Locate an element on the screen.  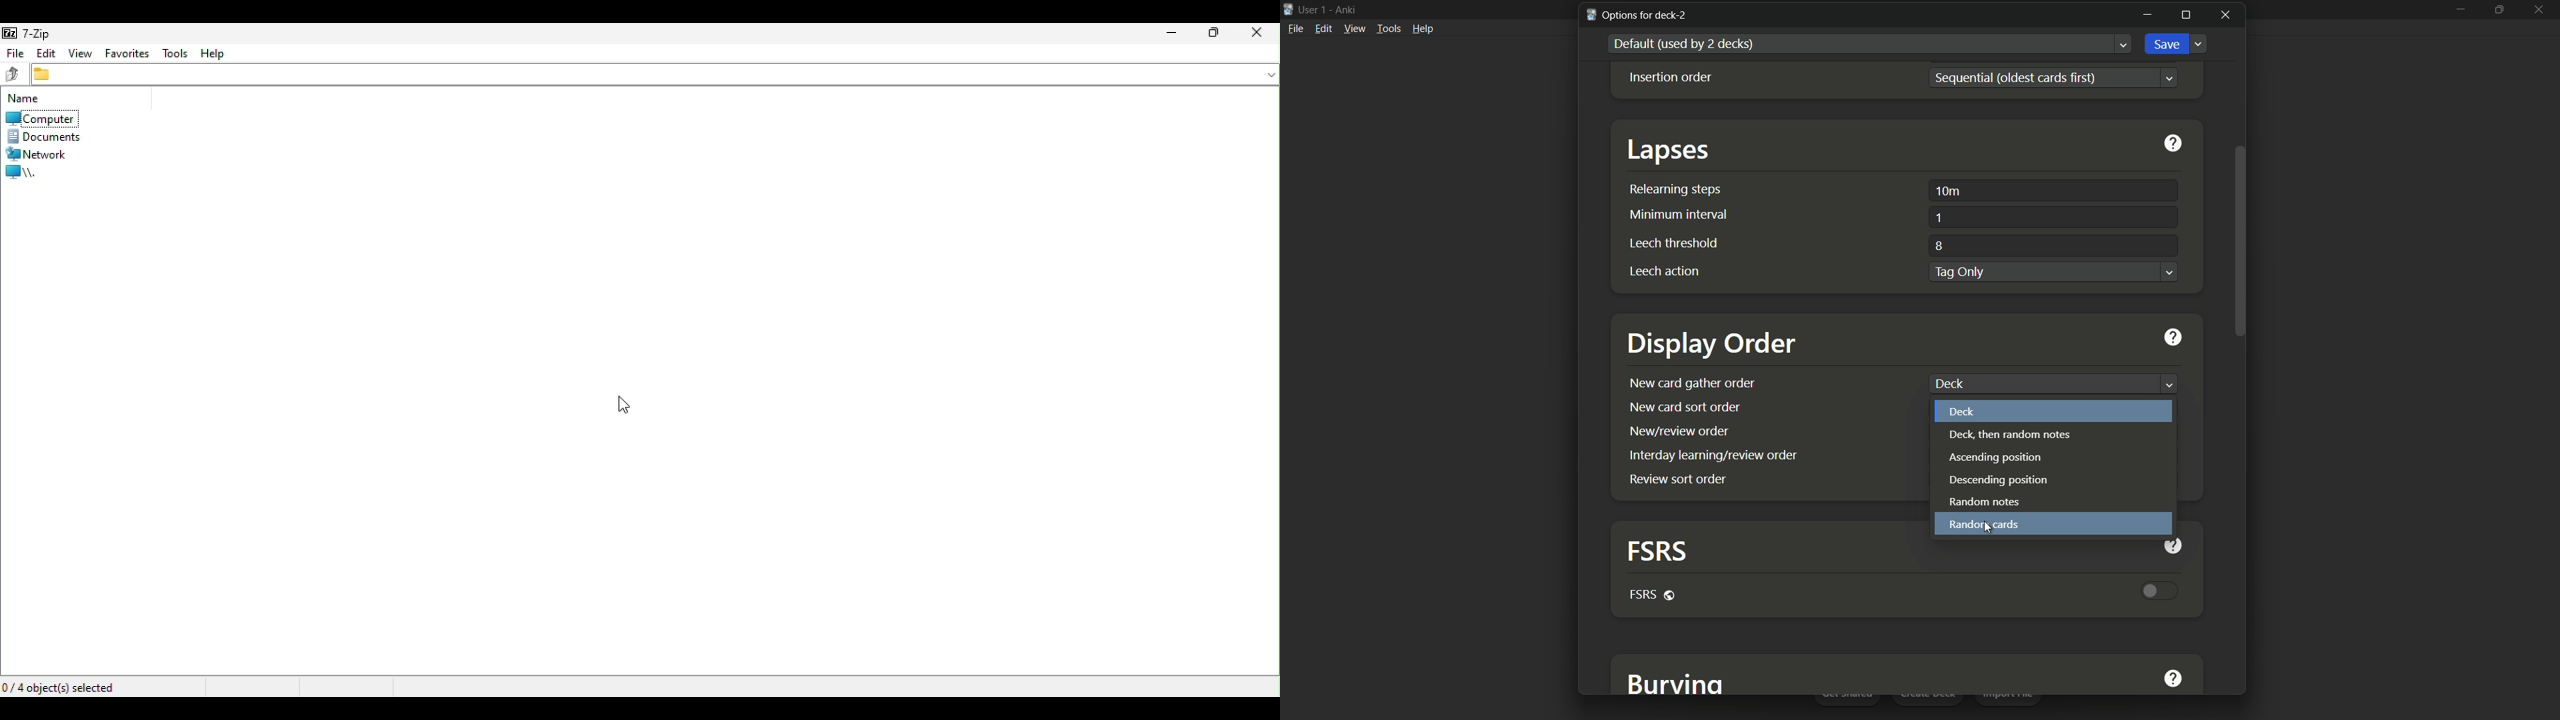
sequential(oldest cards first) is located at coordinates (2023, 76).